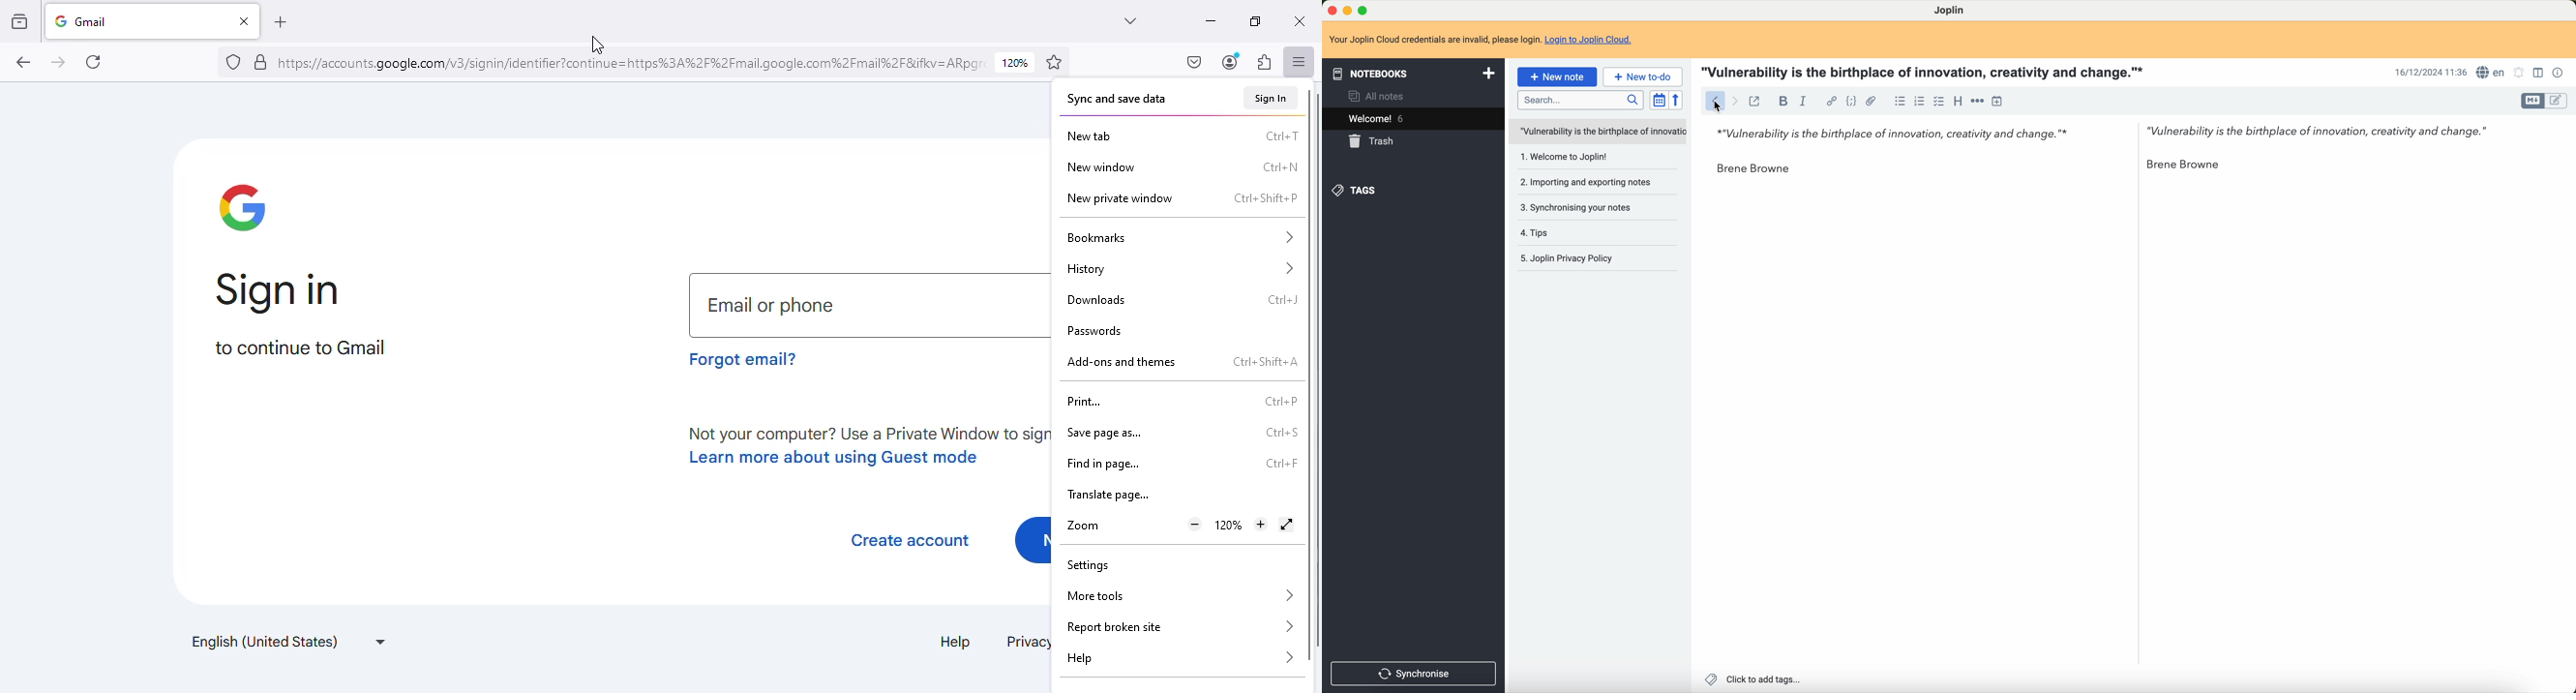  Describe the element at coordinates (1541, 231) in the screenshot. I see `tips` at that location.